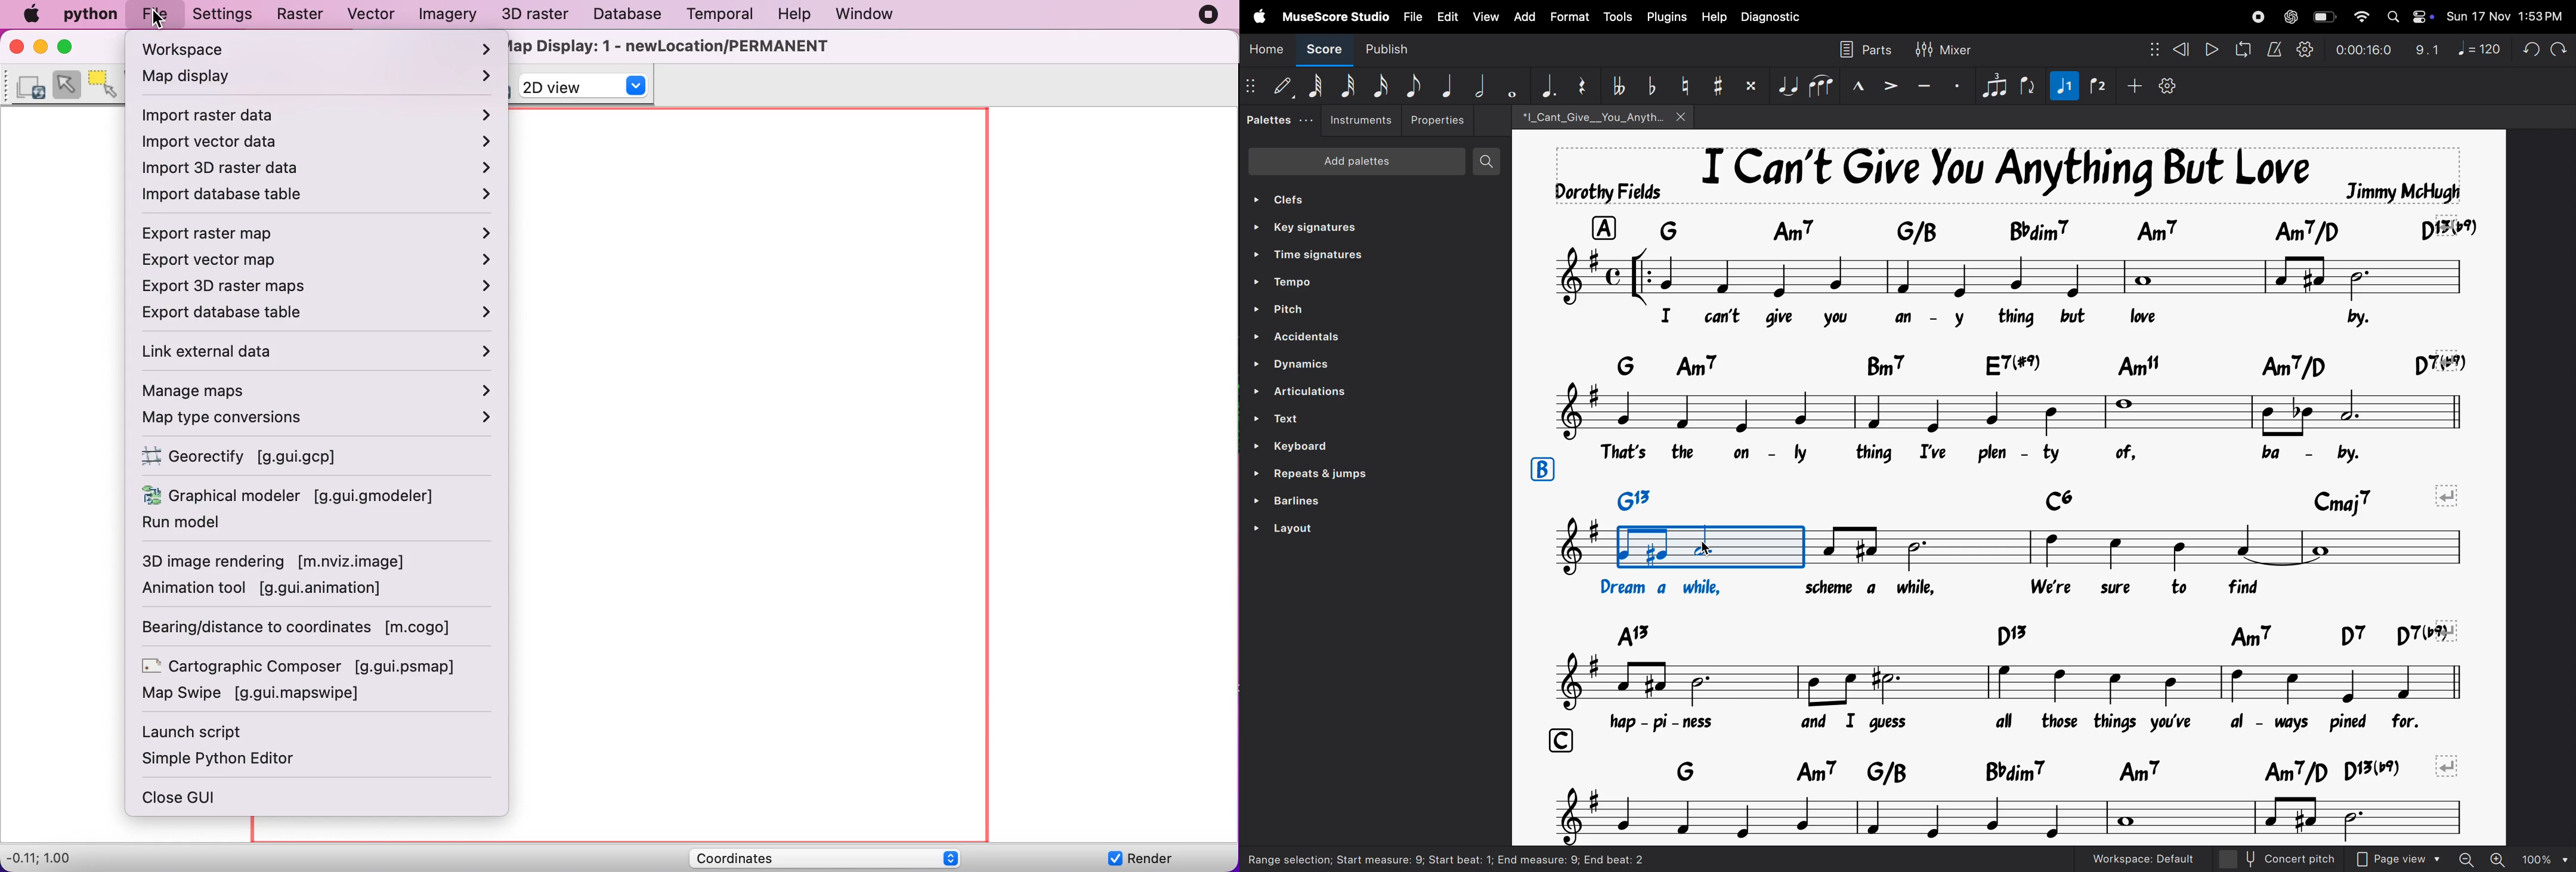 This screenshot has width=2576, height=896. Describe the element at coordinates (2021, 496) in the screenshot. I see `keys` at that location.